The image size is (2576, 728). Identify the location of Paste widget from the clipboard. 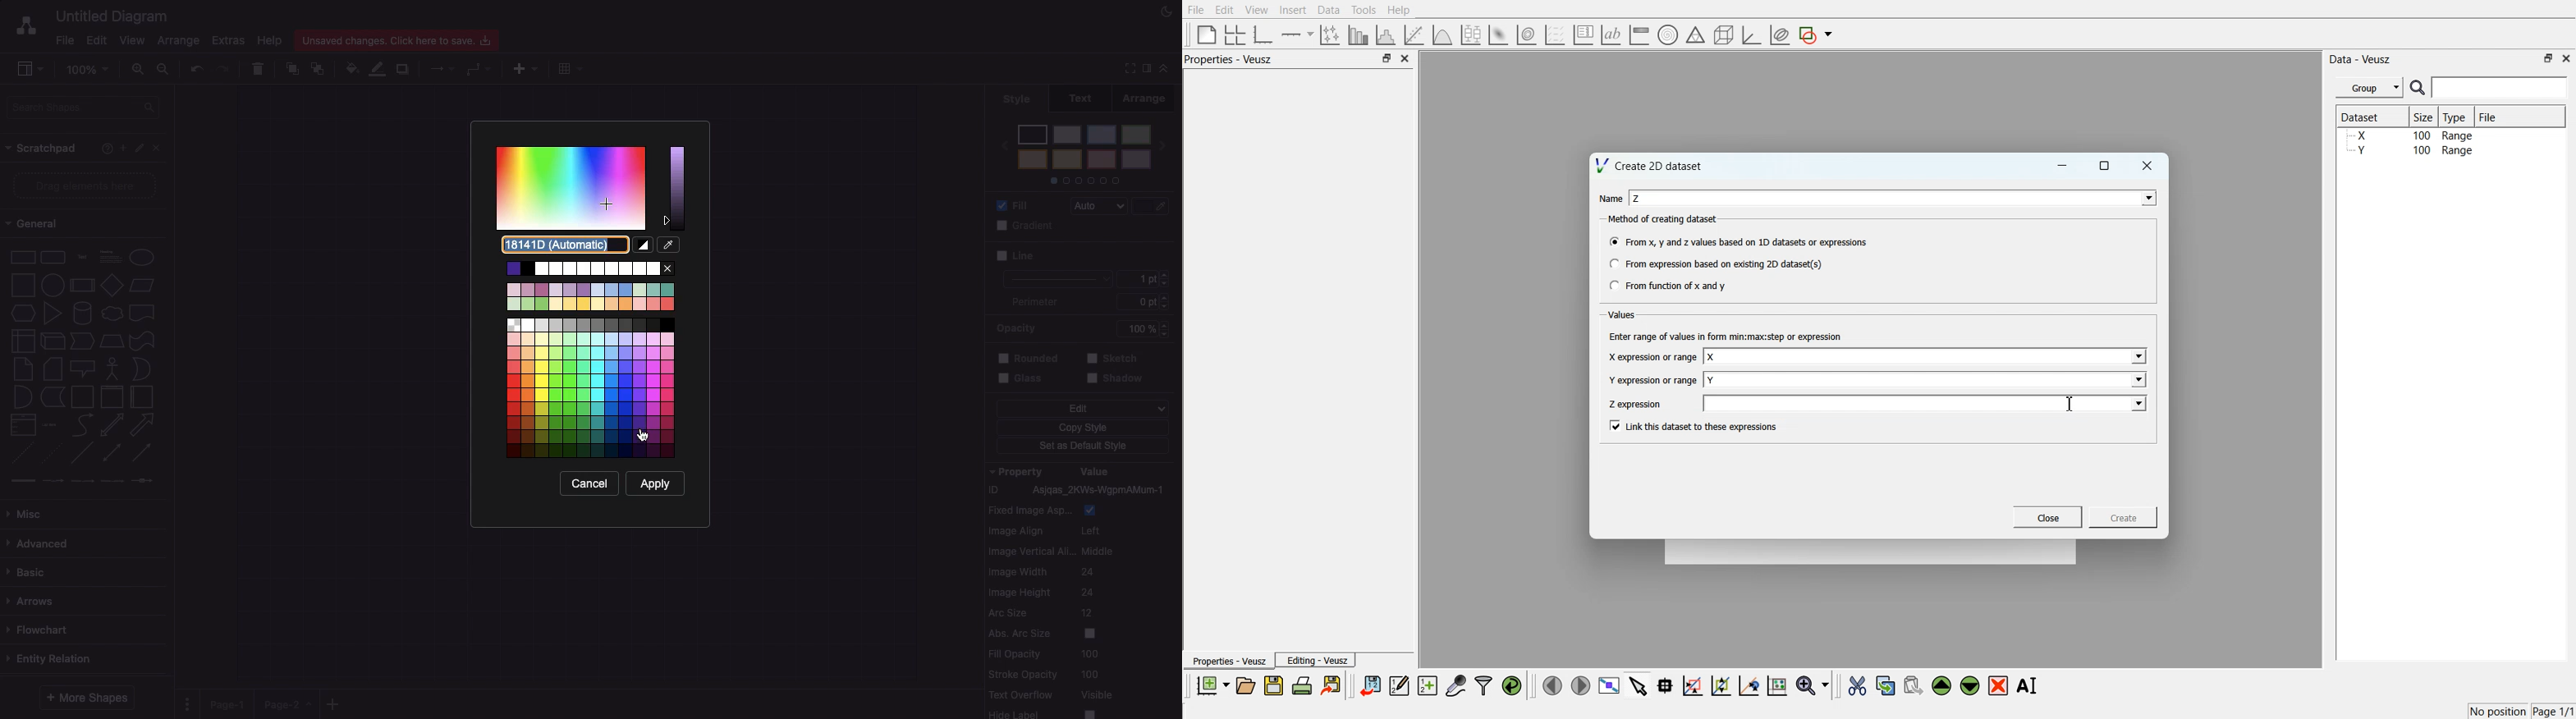
(1914, 684).